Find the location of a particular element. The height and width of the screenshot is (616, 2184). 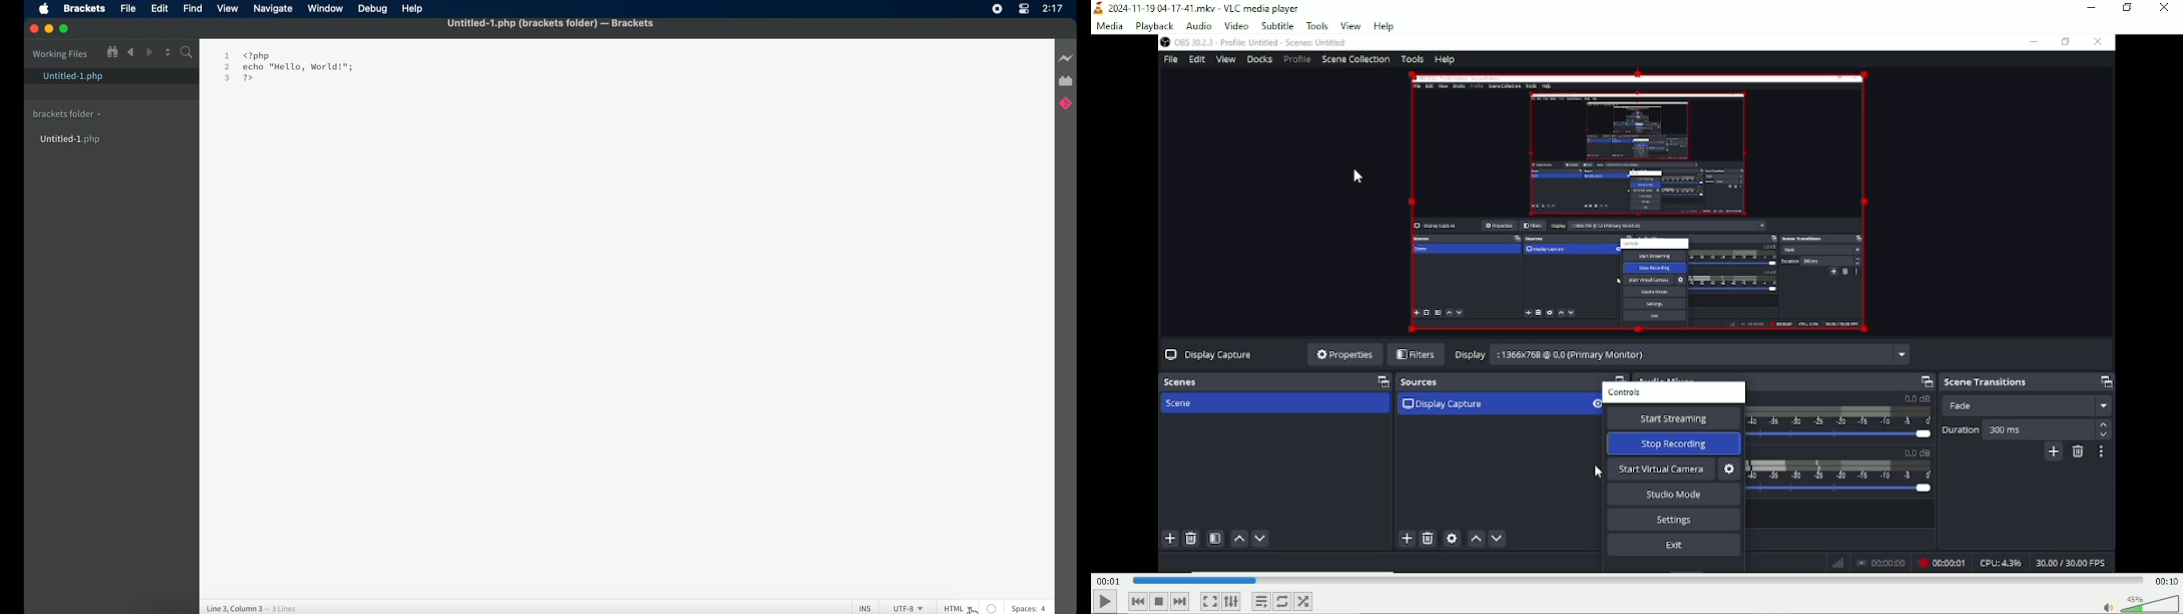

window is located at coordinates (325, 9).